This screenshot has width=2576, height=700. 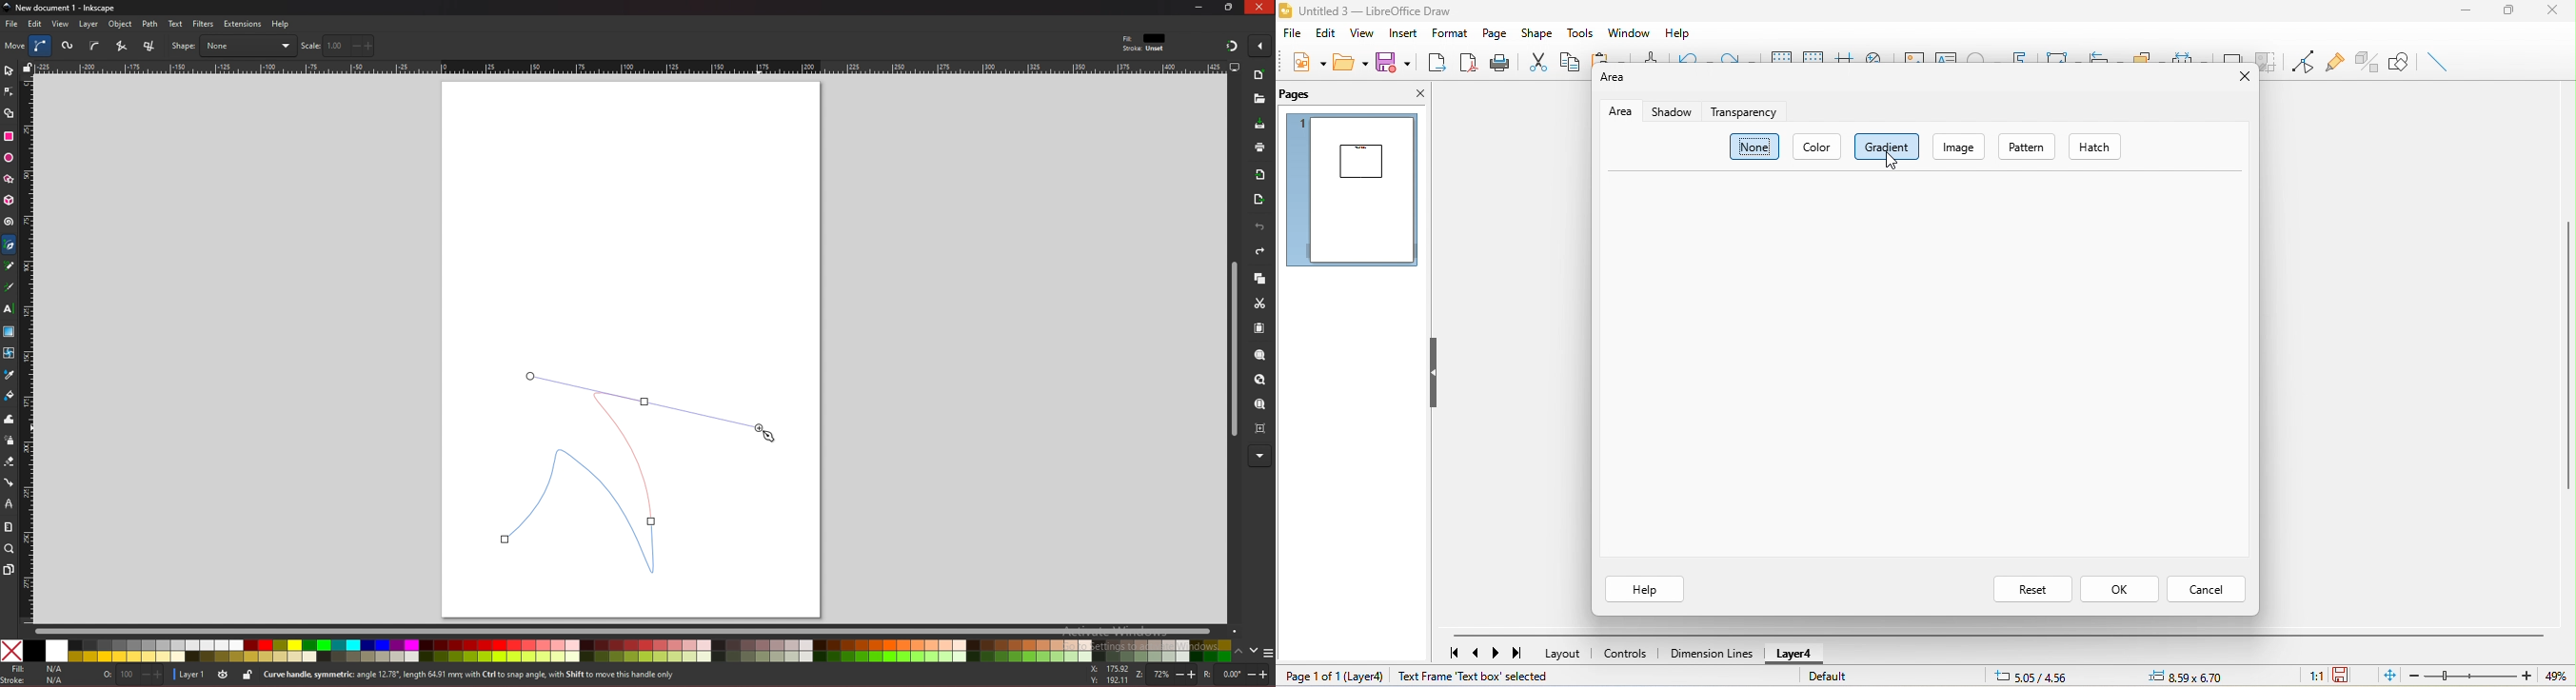 What do you see at coordinates (15, 45) in the screenshot?
I see `move` at bounding box center [15, 45].